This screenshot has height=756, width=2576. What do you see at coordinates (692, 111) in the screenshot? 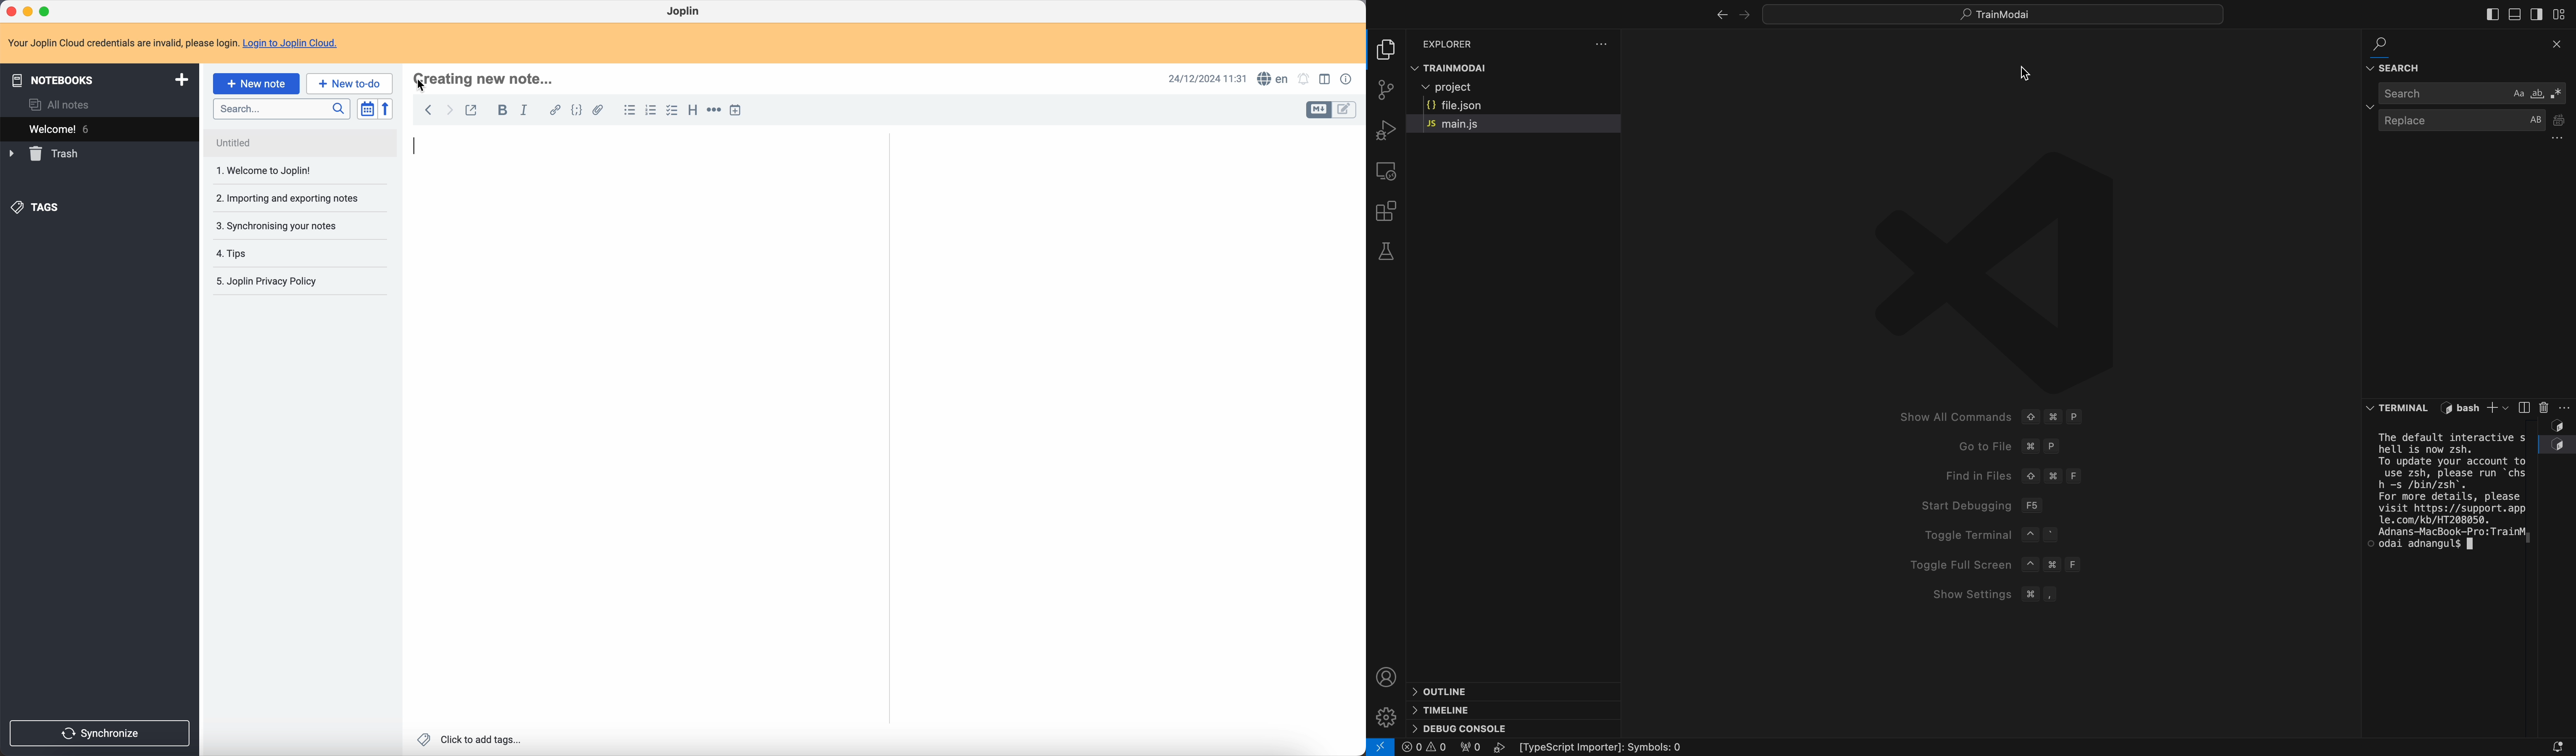
I see `heading` at bounding box center [692, 111].